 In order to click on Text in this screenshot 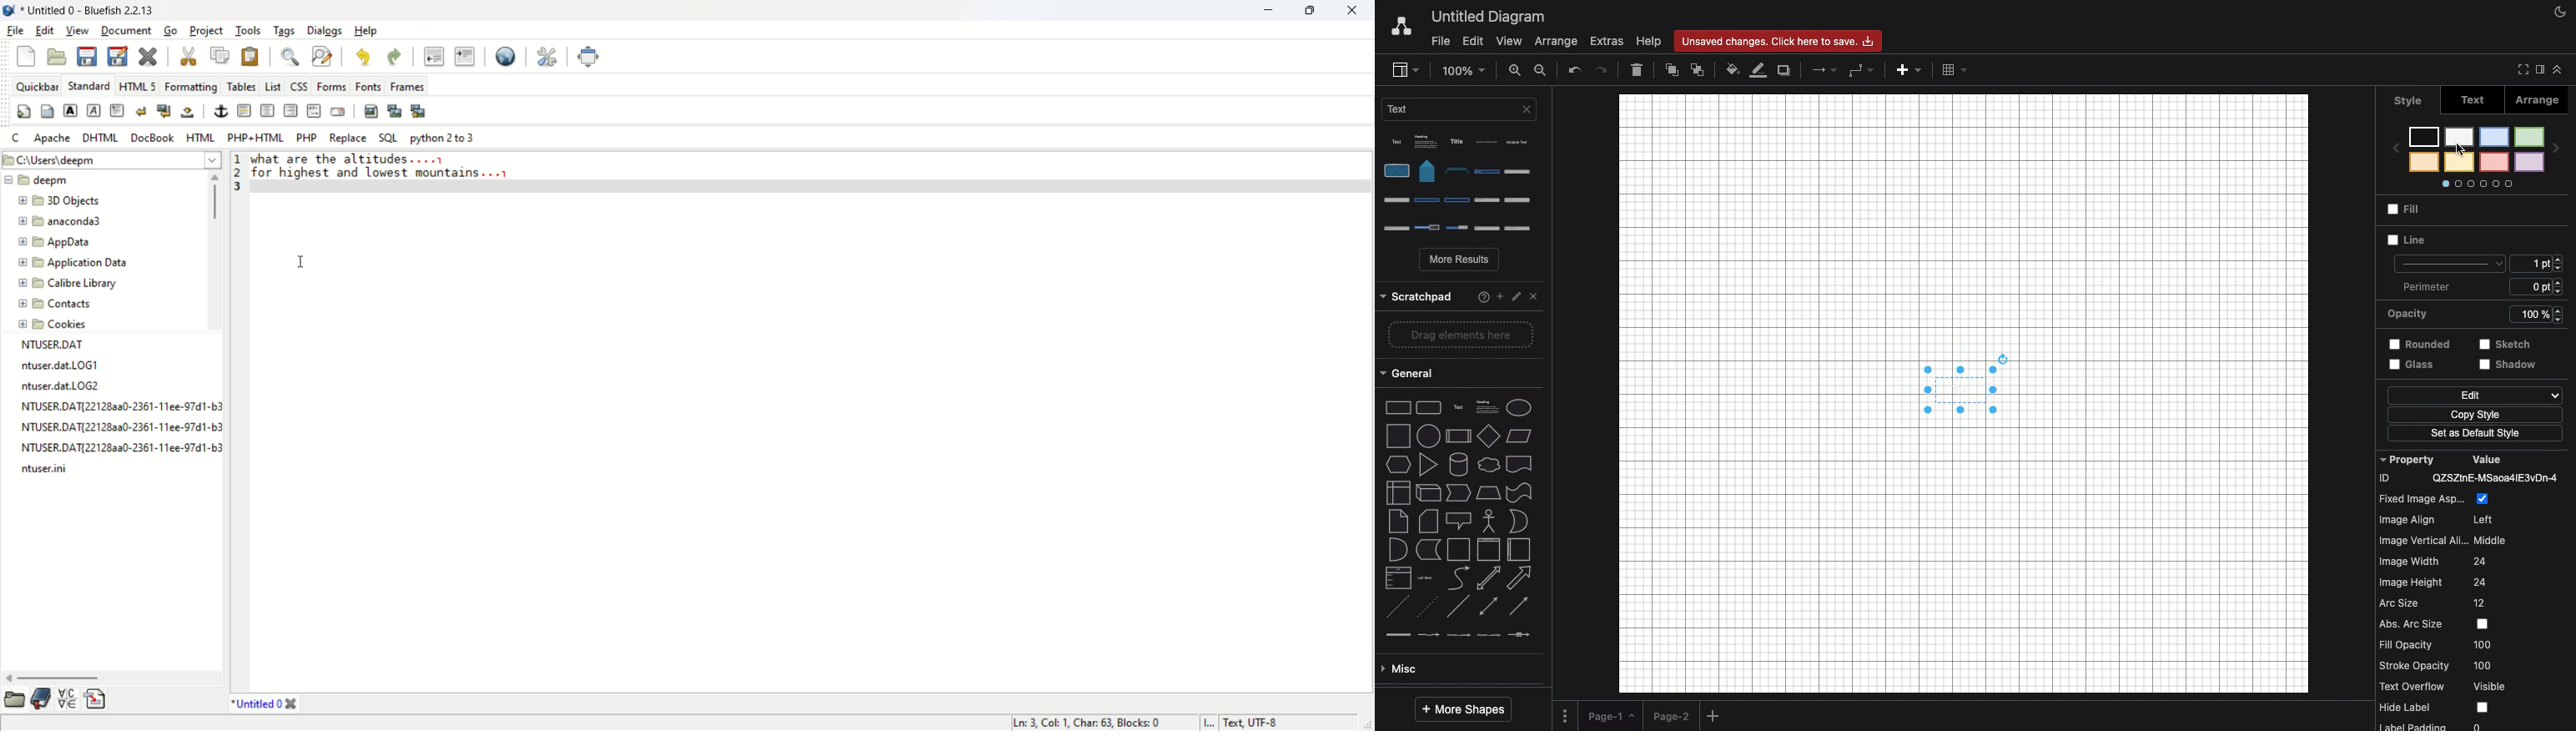, I will do `click(2473, 102)`.